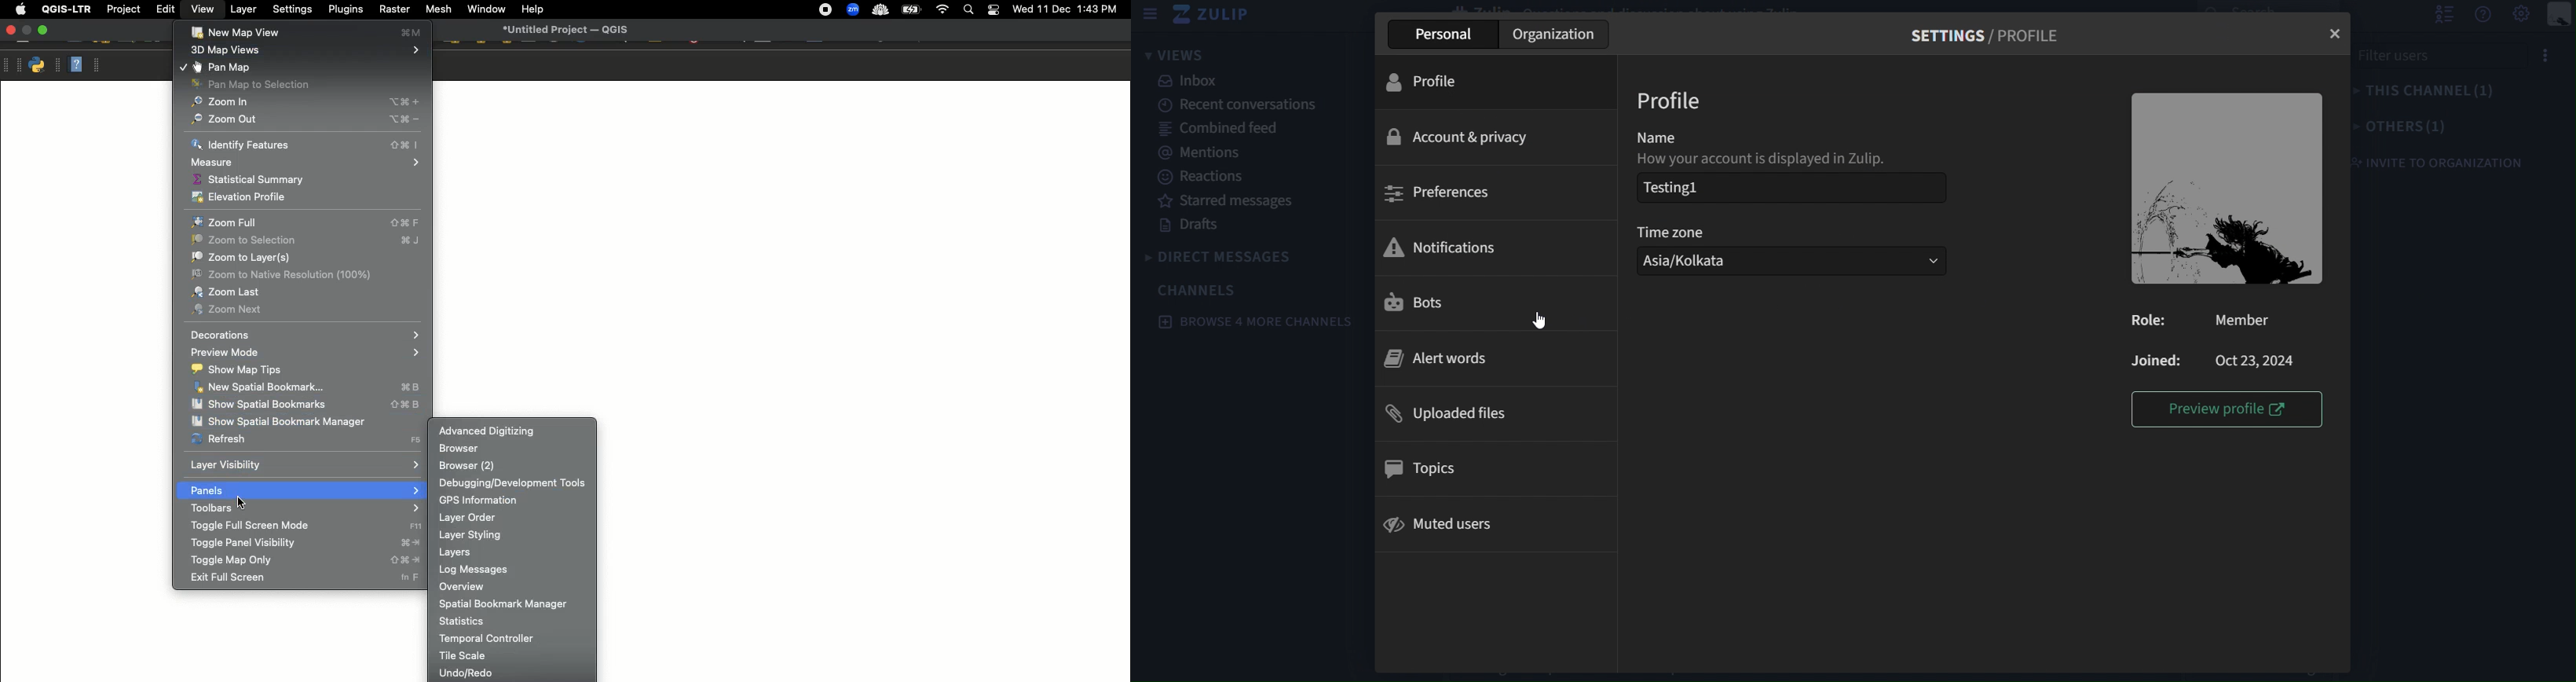 Image resolution: width=2576 pixels, height=700 pixels. I want to click on Layer, so click(244, 9).